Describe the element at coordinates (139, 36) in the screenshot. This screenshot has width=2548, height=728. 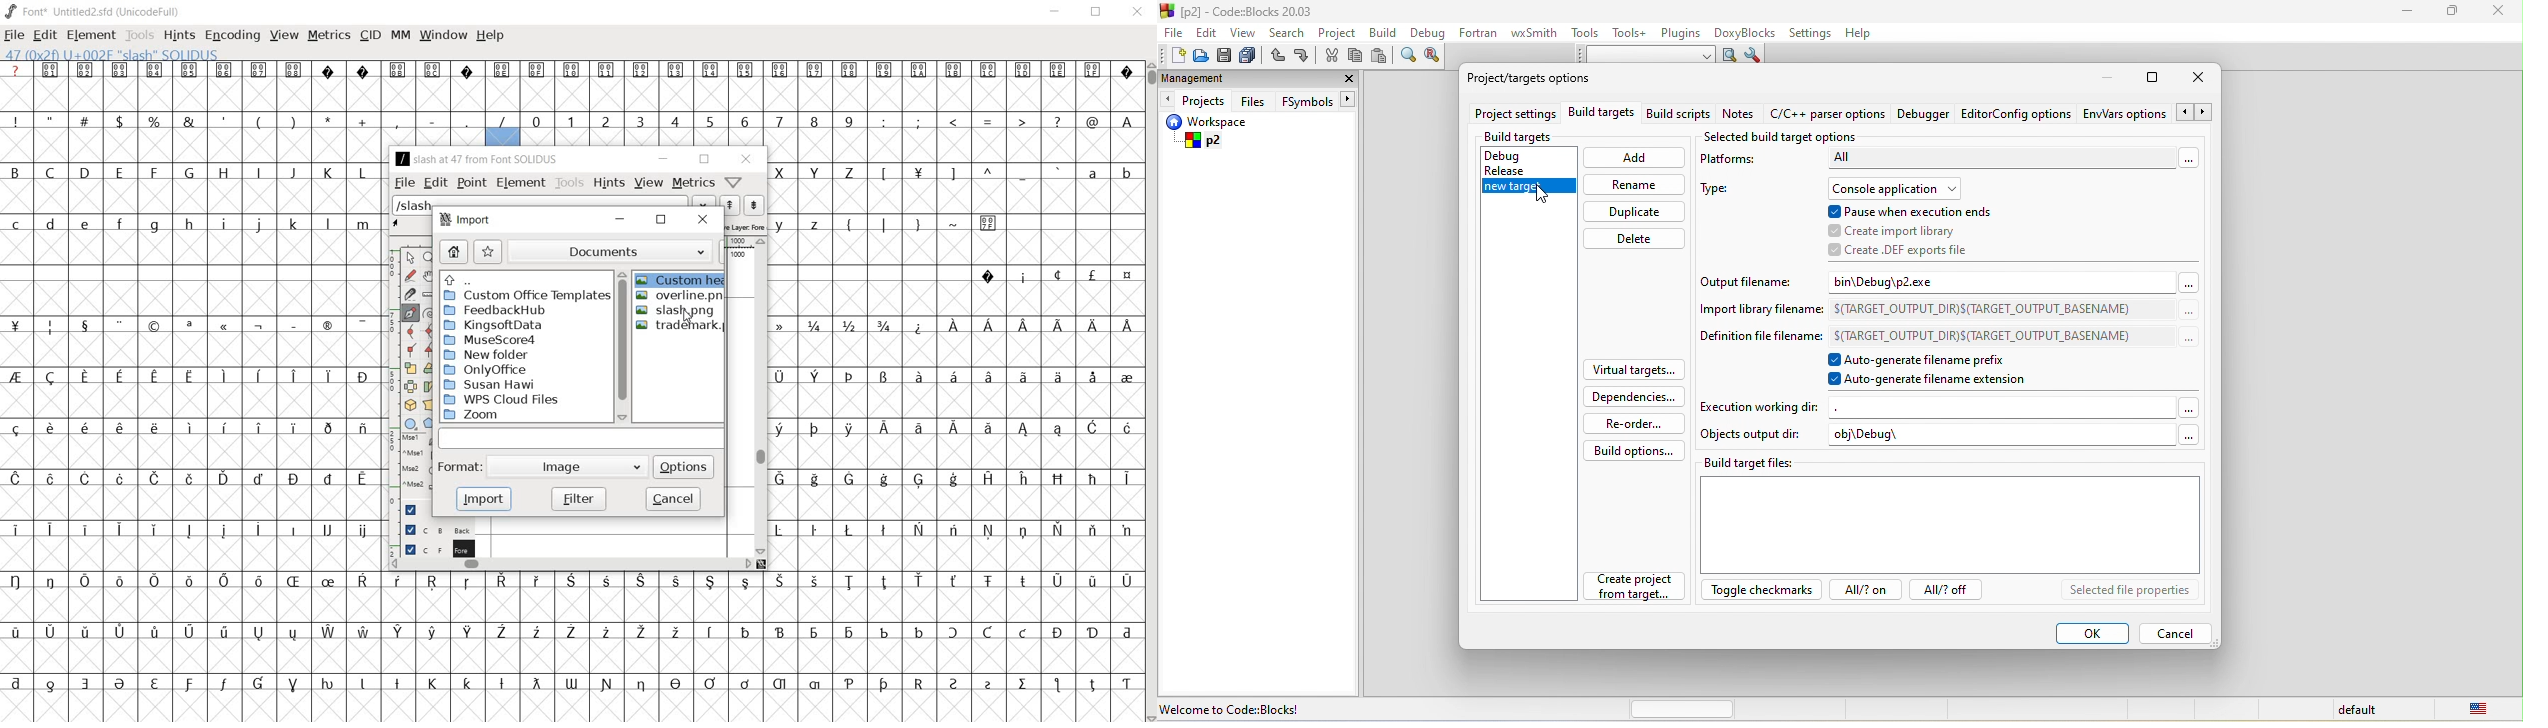
I see `TOOLS` at that location.